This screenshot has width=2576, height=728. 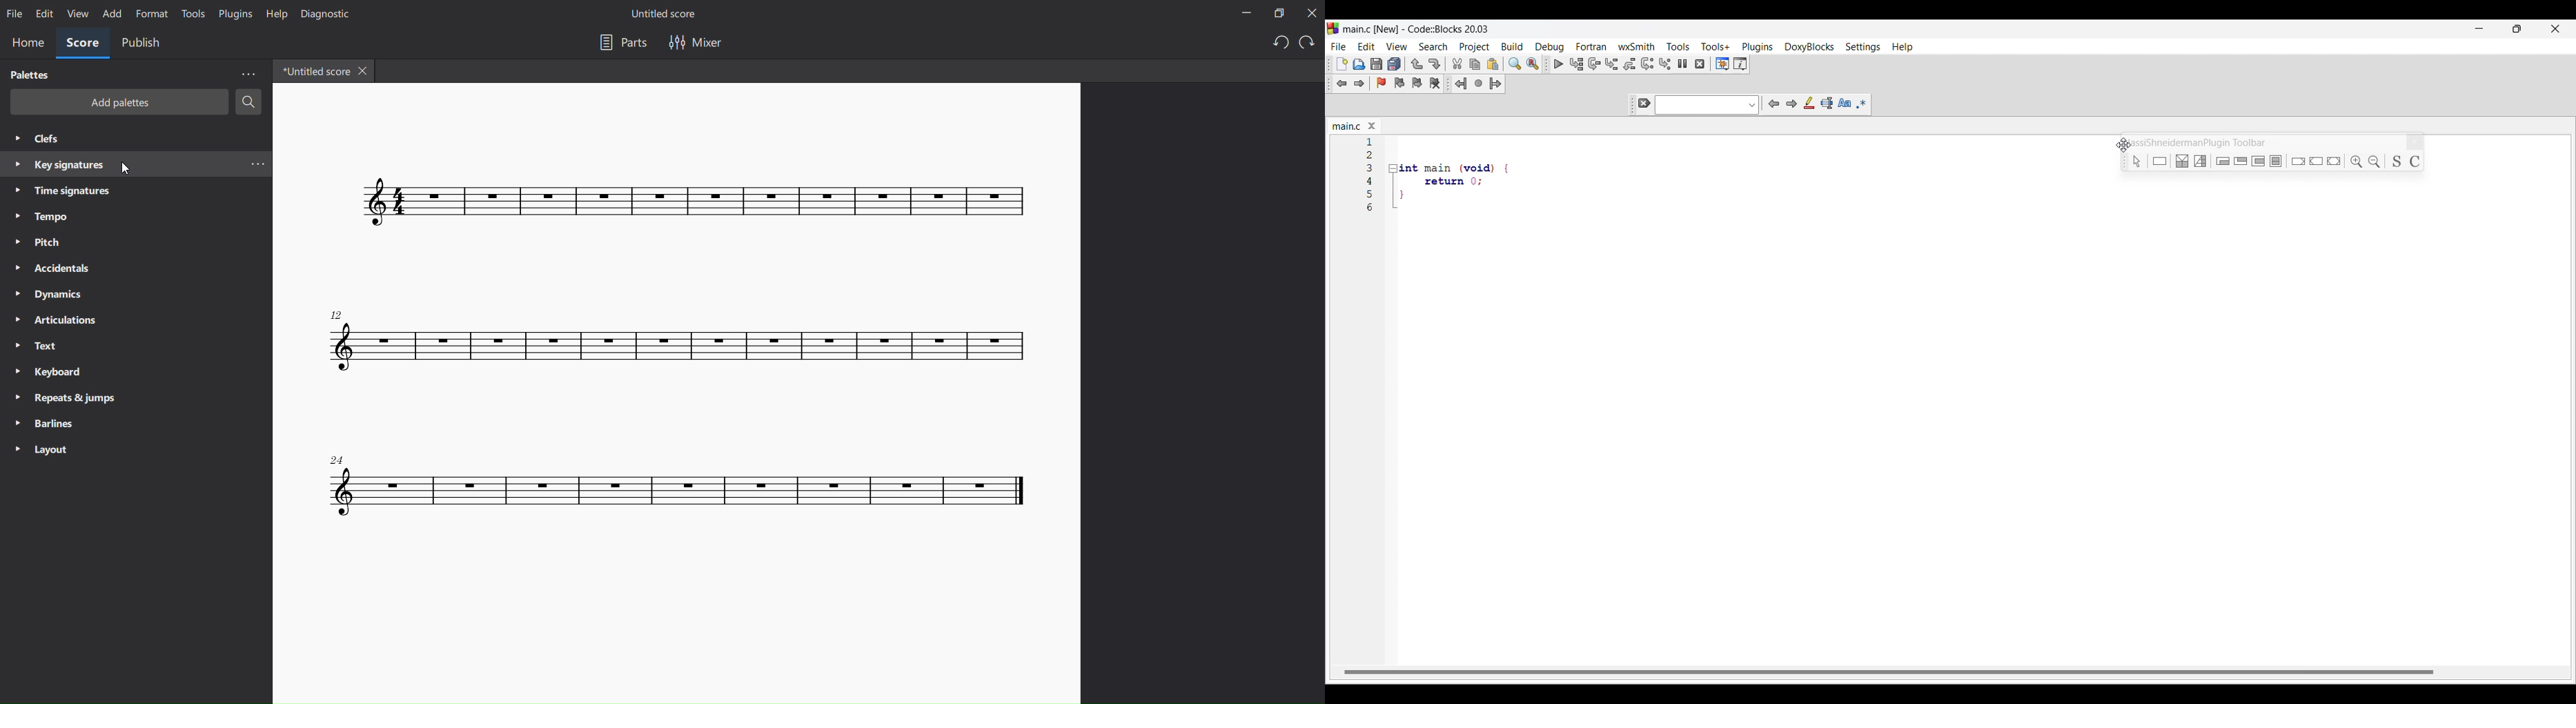 What do you see at coordinates (52, 266) in the screenshot?
I see `accidentals` at bounding box center [52, 266].